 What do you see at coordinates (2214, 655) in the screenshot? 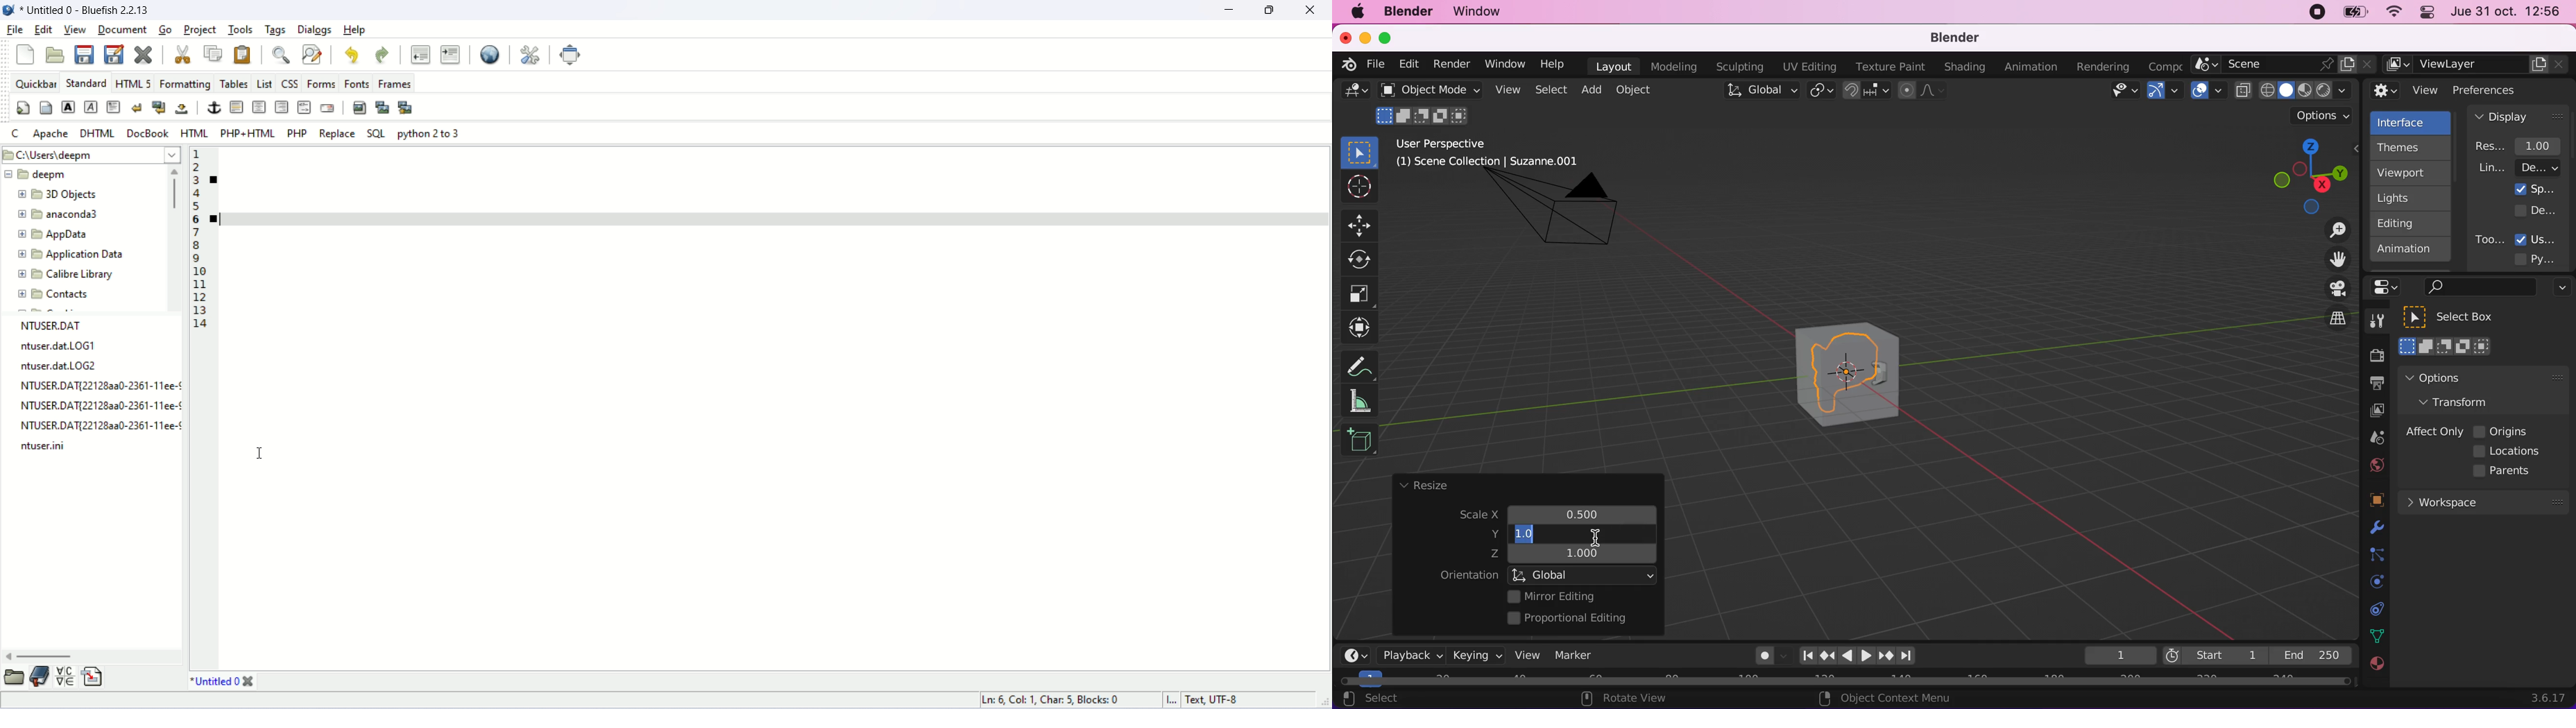
I see `start 1` at bounding box center [2214, 655].